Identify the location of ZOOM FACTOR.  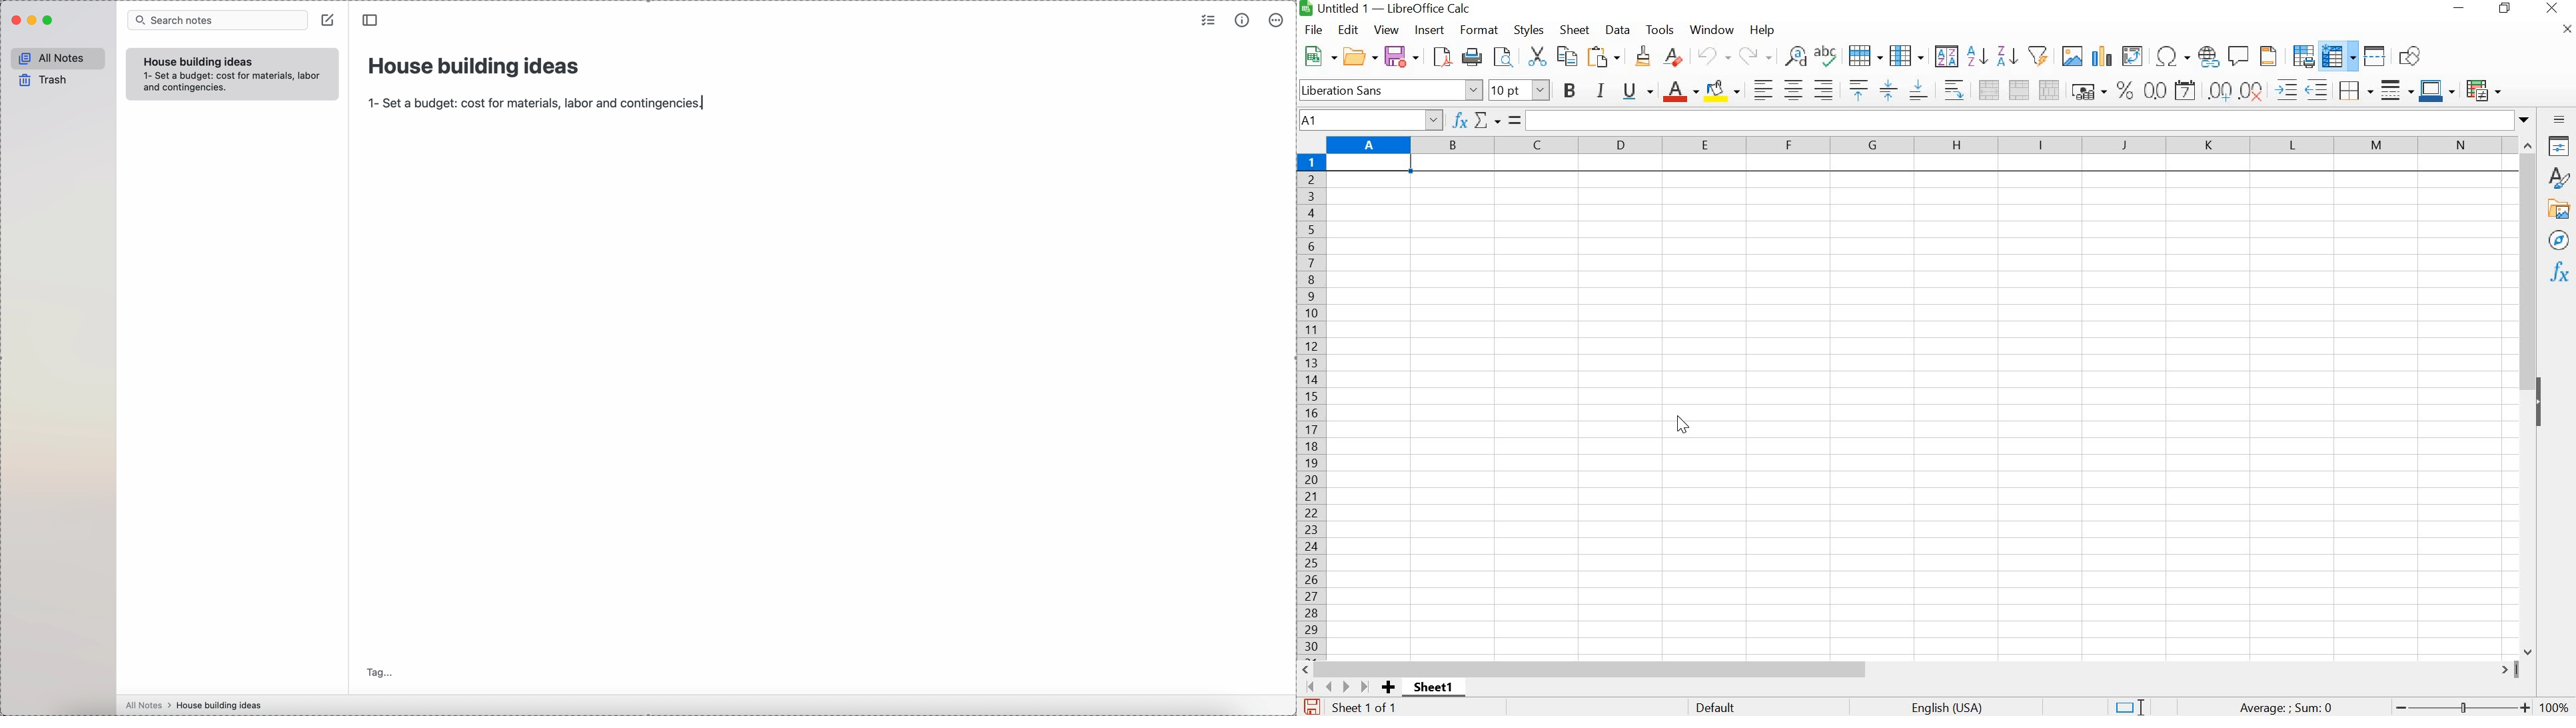
(2556, 699).